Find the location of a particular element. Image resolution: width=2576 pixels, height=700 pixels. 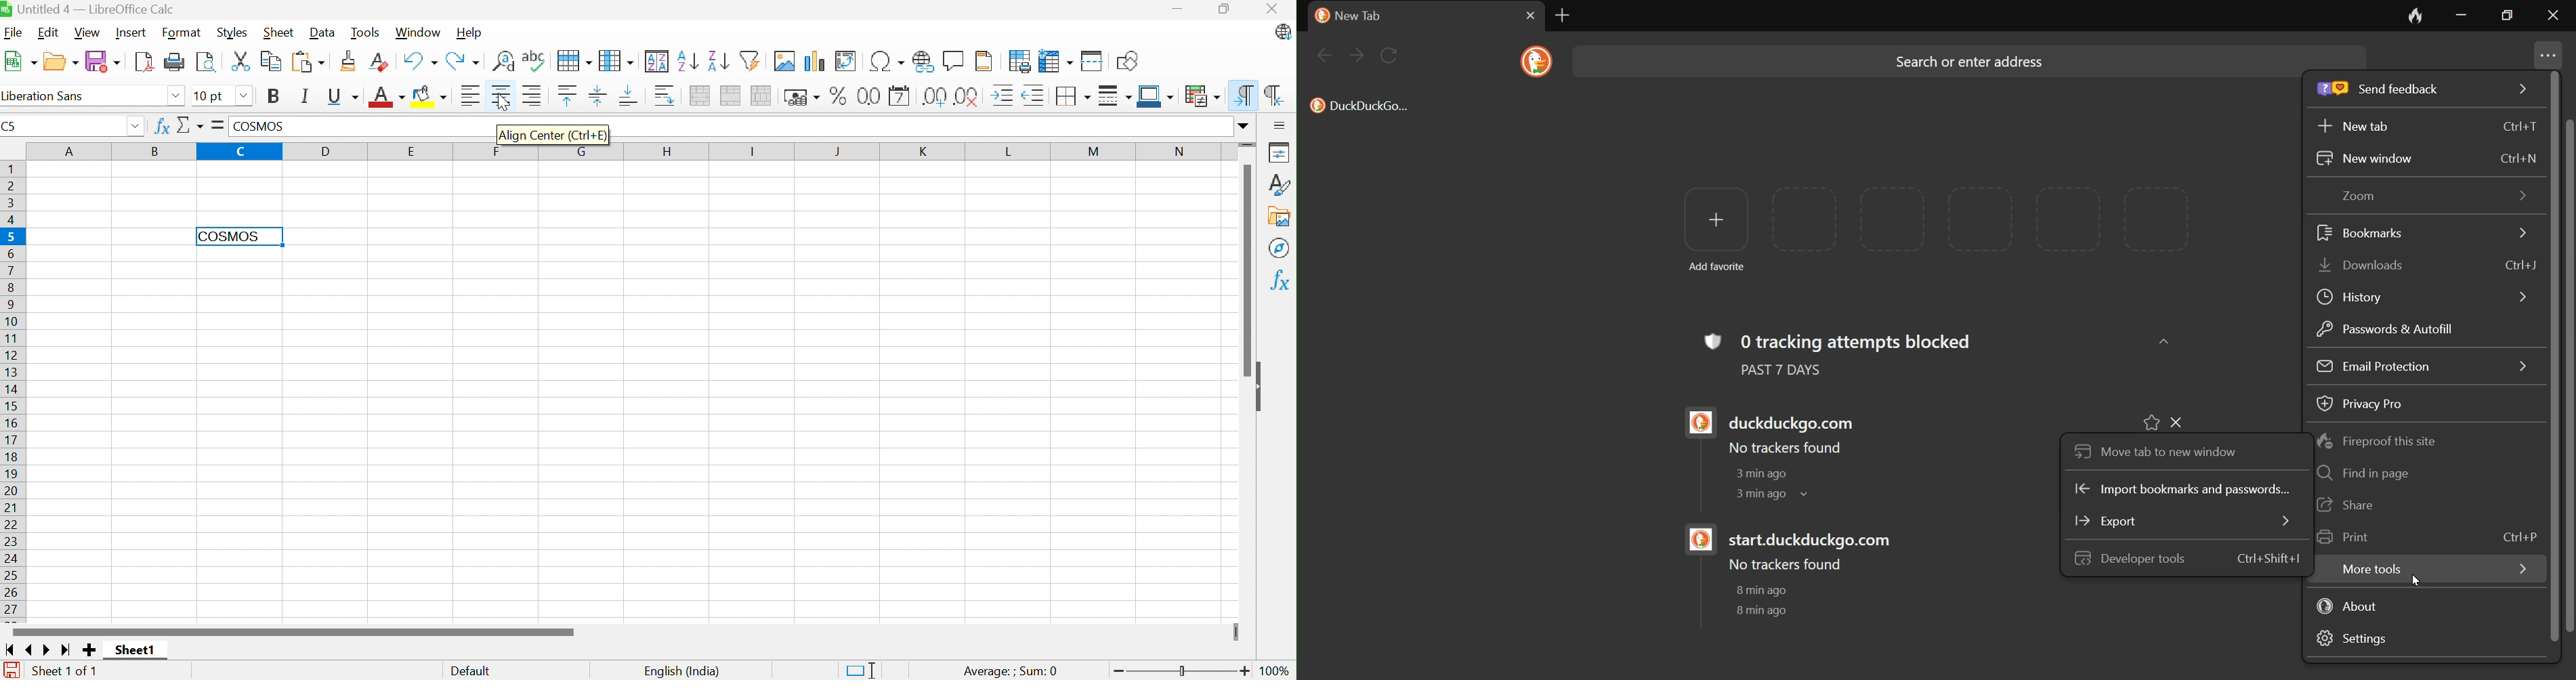

COSMOS is located at coordinates (261, 128).